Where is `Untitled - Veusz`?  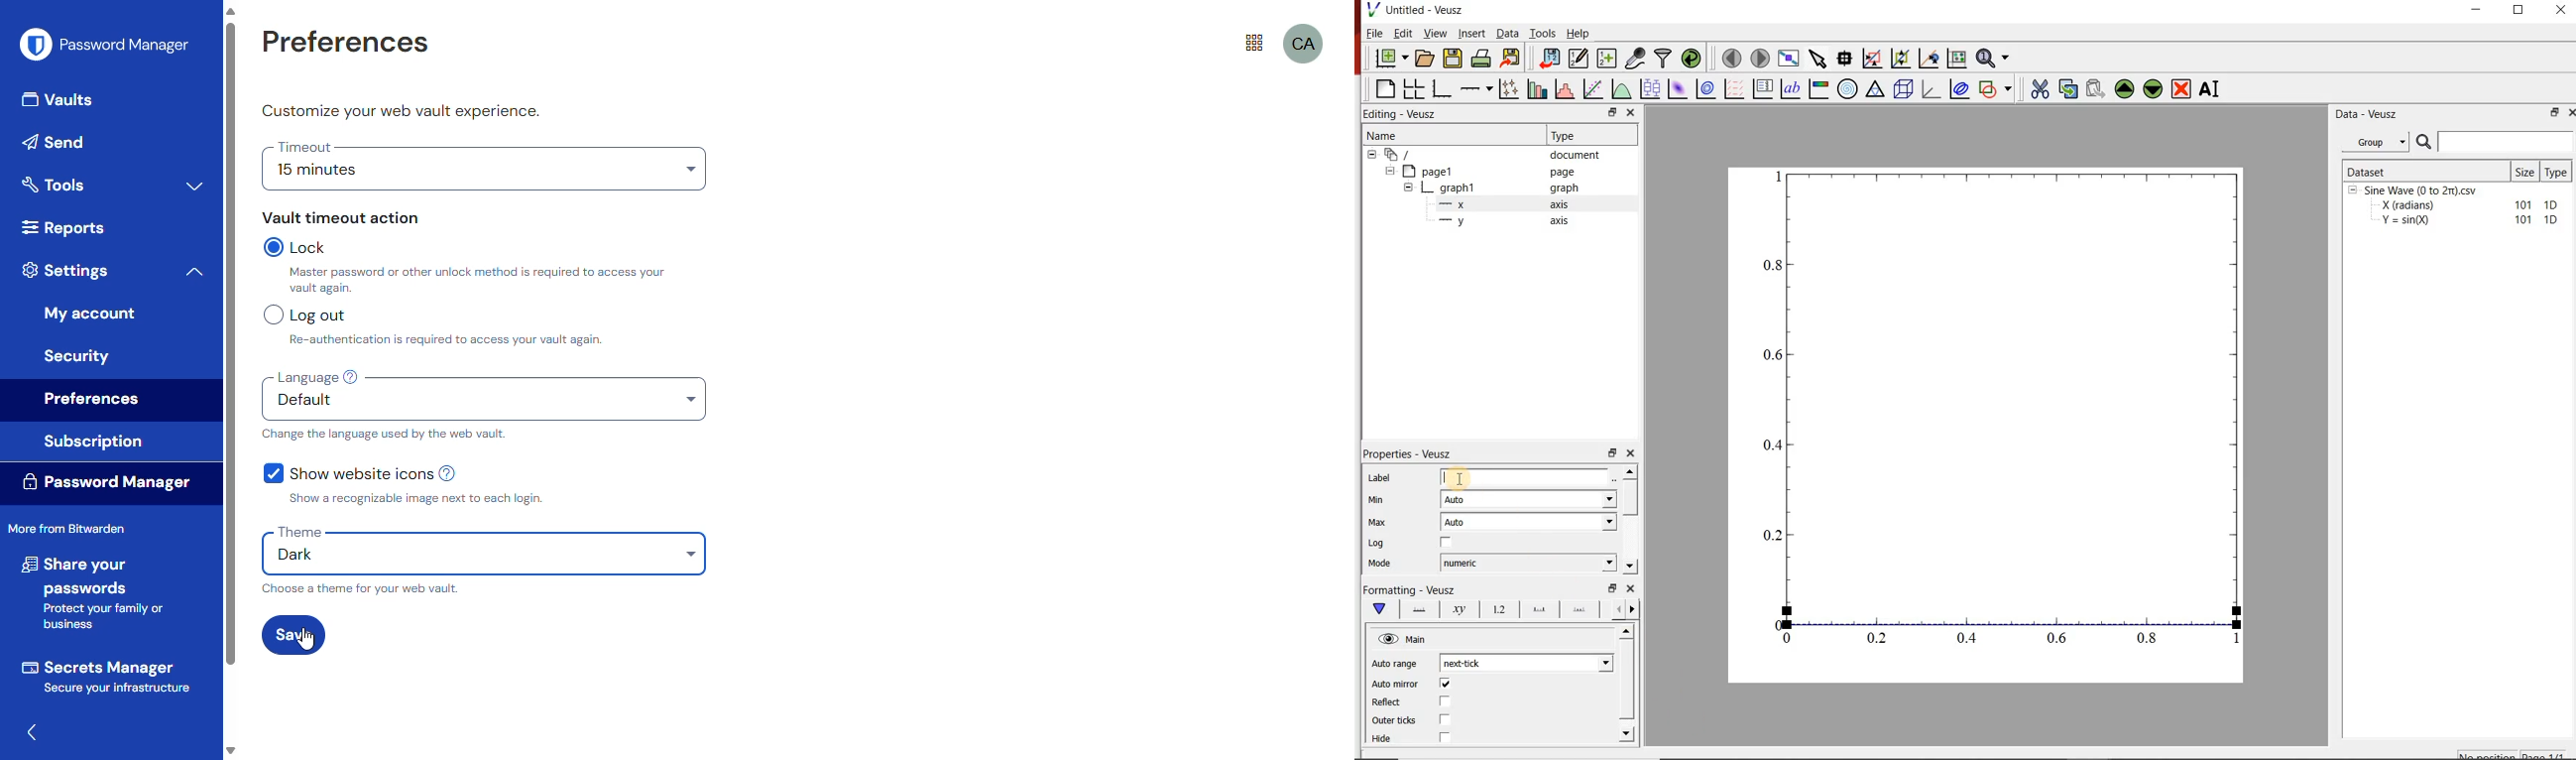 Untitled - Veusz is located at coordinates (1426, 9).